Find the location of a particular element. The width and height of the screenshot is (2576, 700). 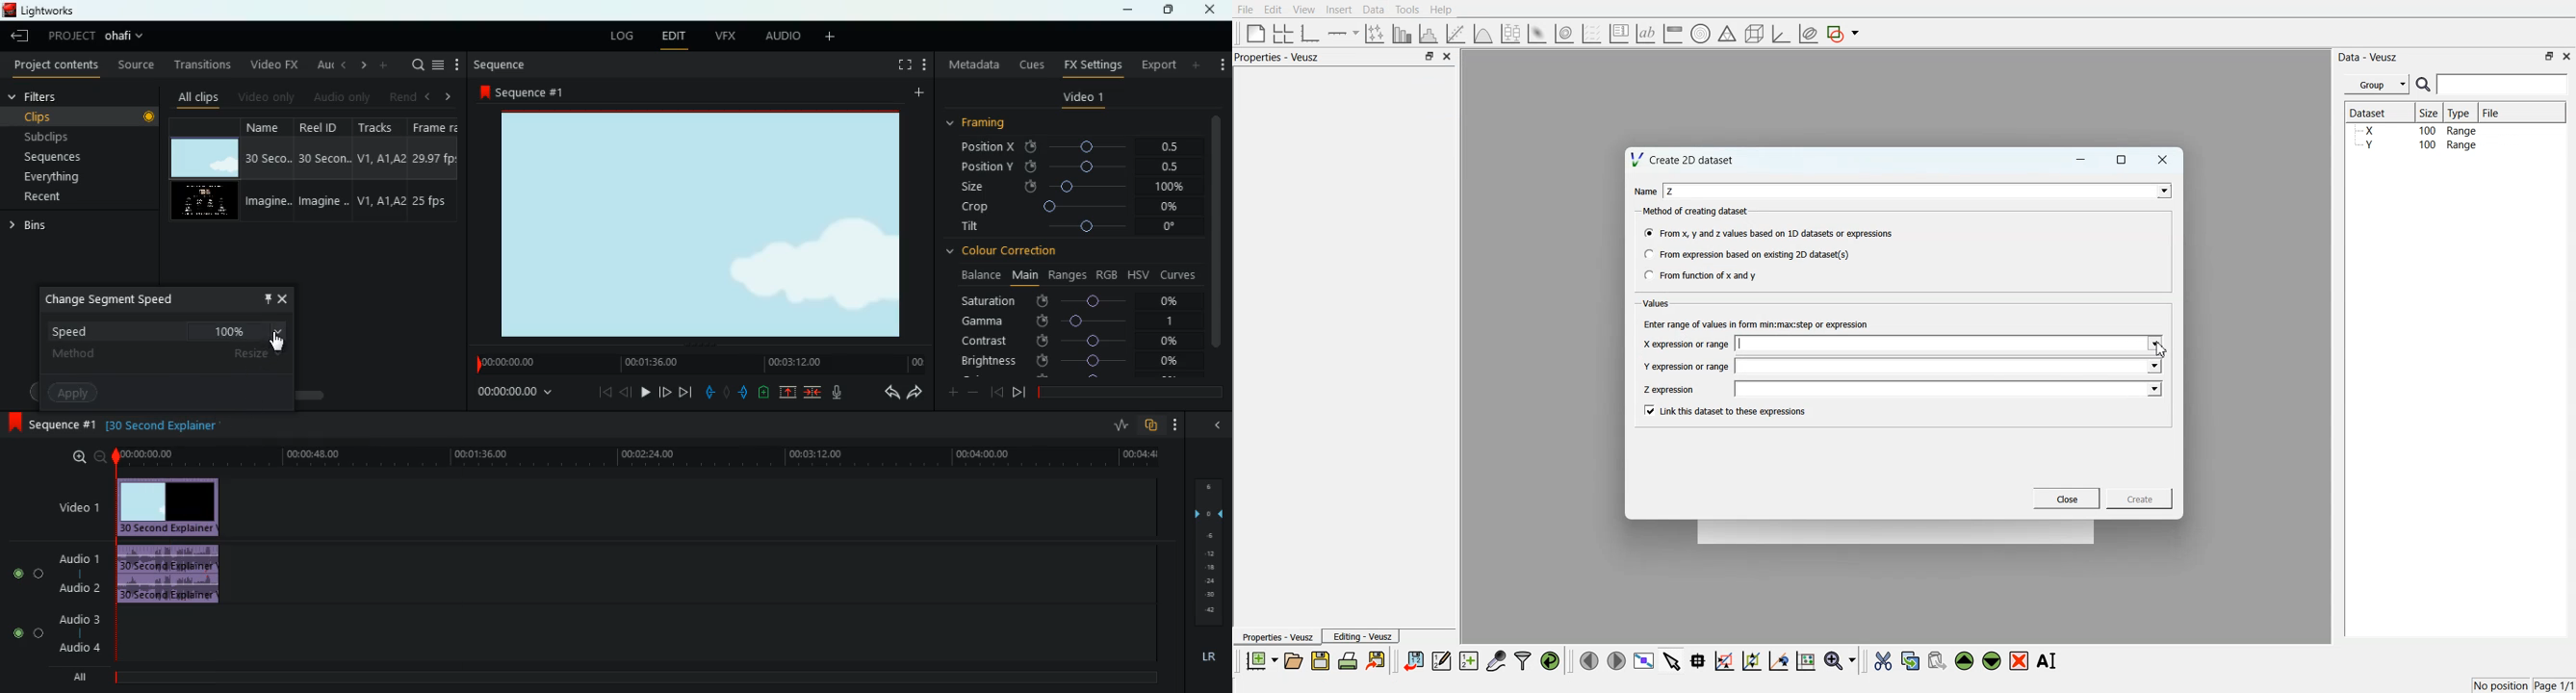

more is located at coordinates (1198, 64).